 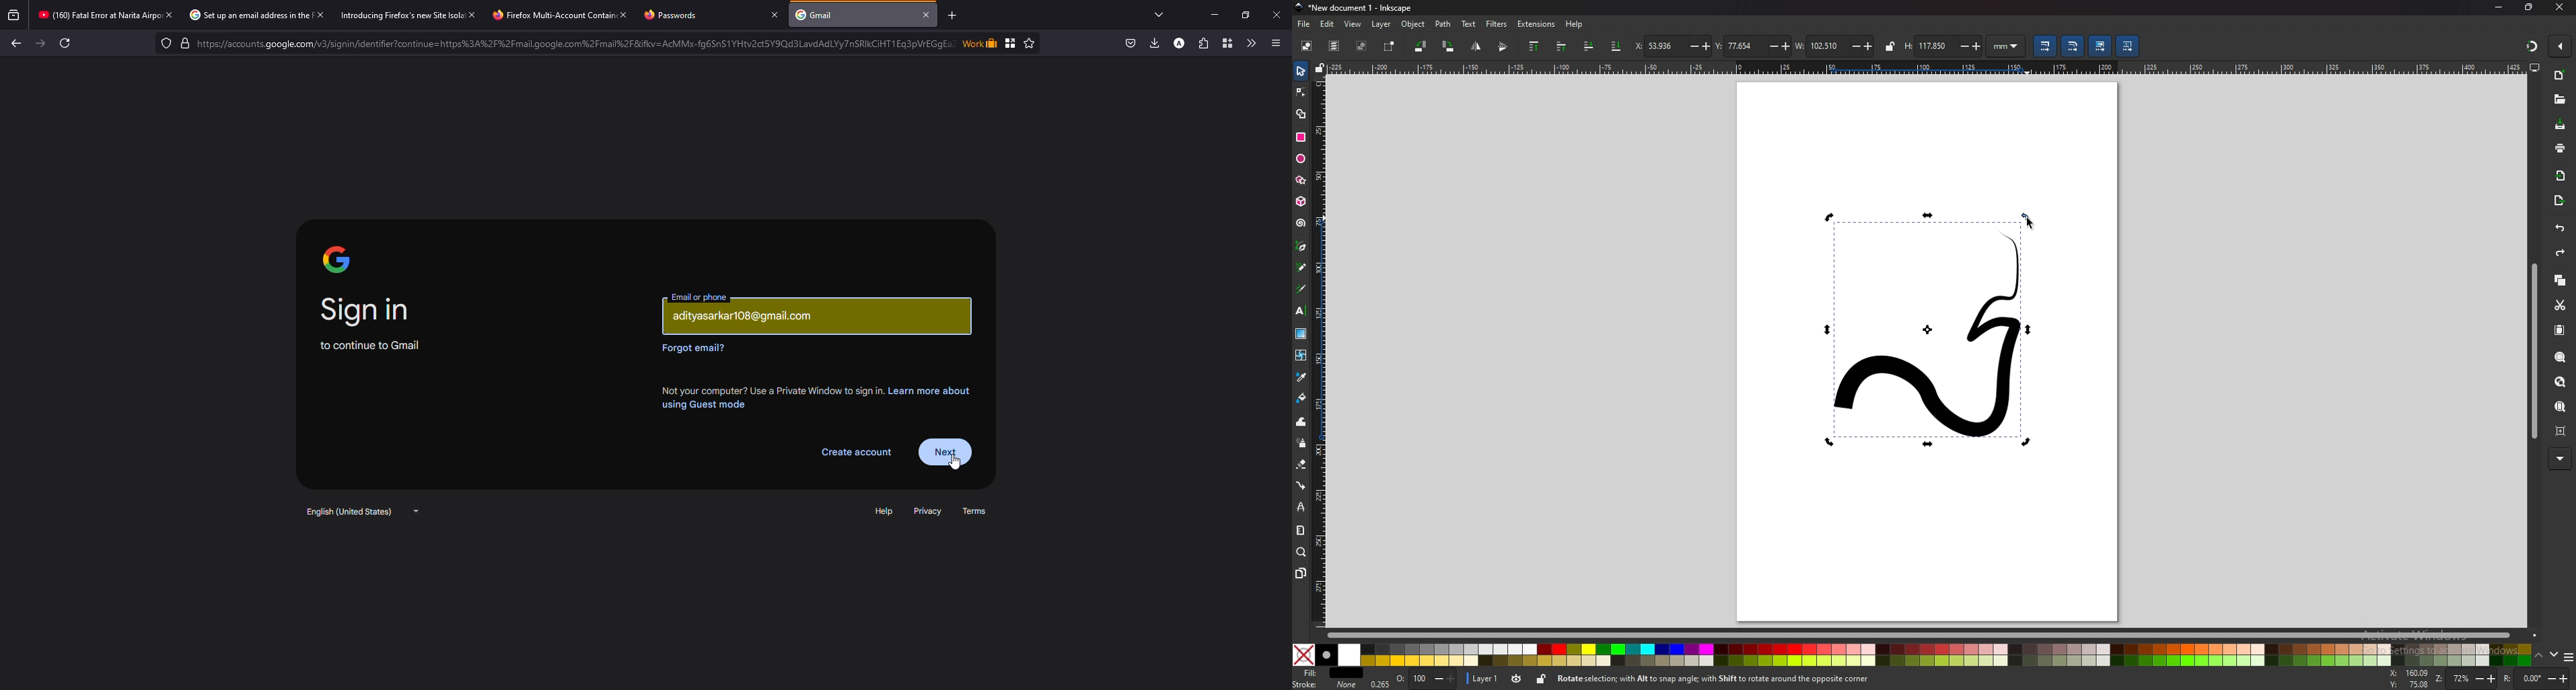 What do you see at coordinates (952, 15) in the screenshot?
I see `add` at bounding box center [952, 15].